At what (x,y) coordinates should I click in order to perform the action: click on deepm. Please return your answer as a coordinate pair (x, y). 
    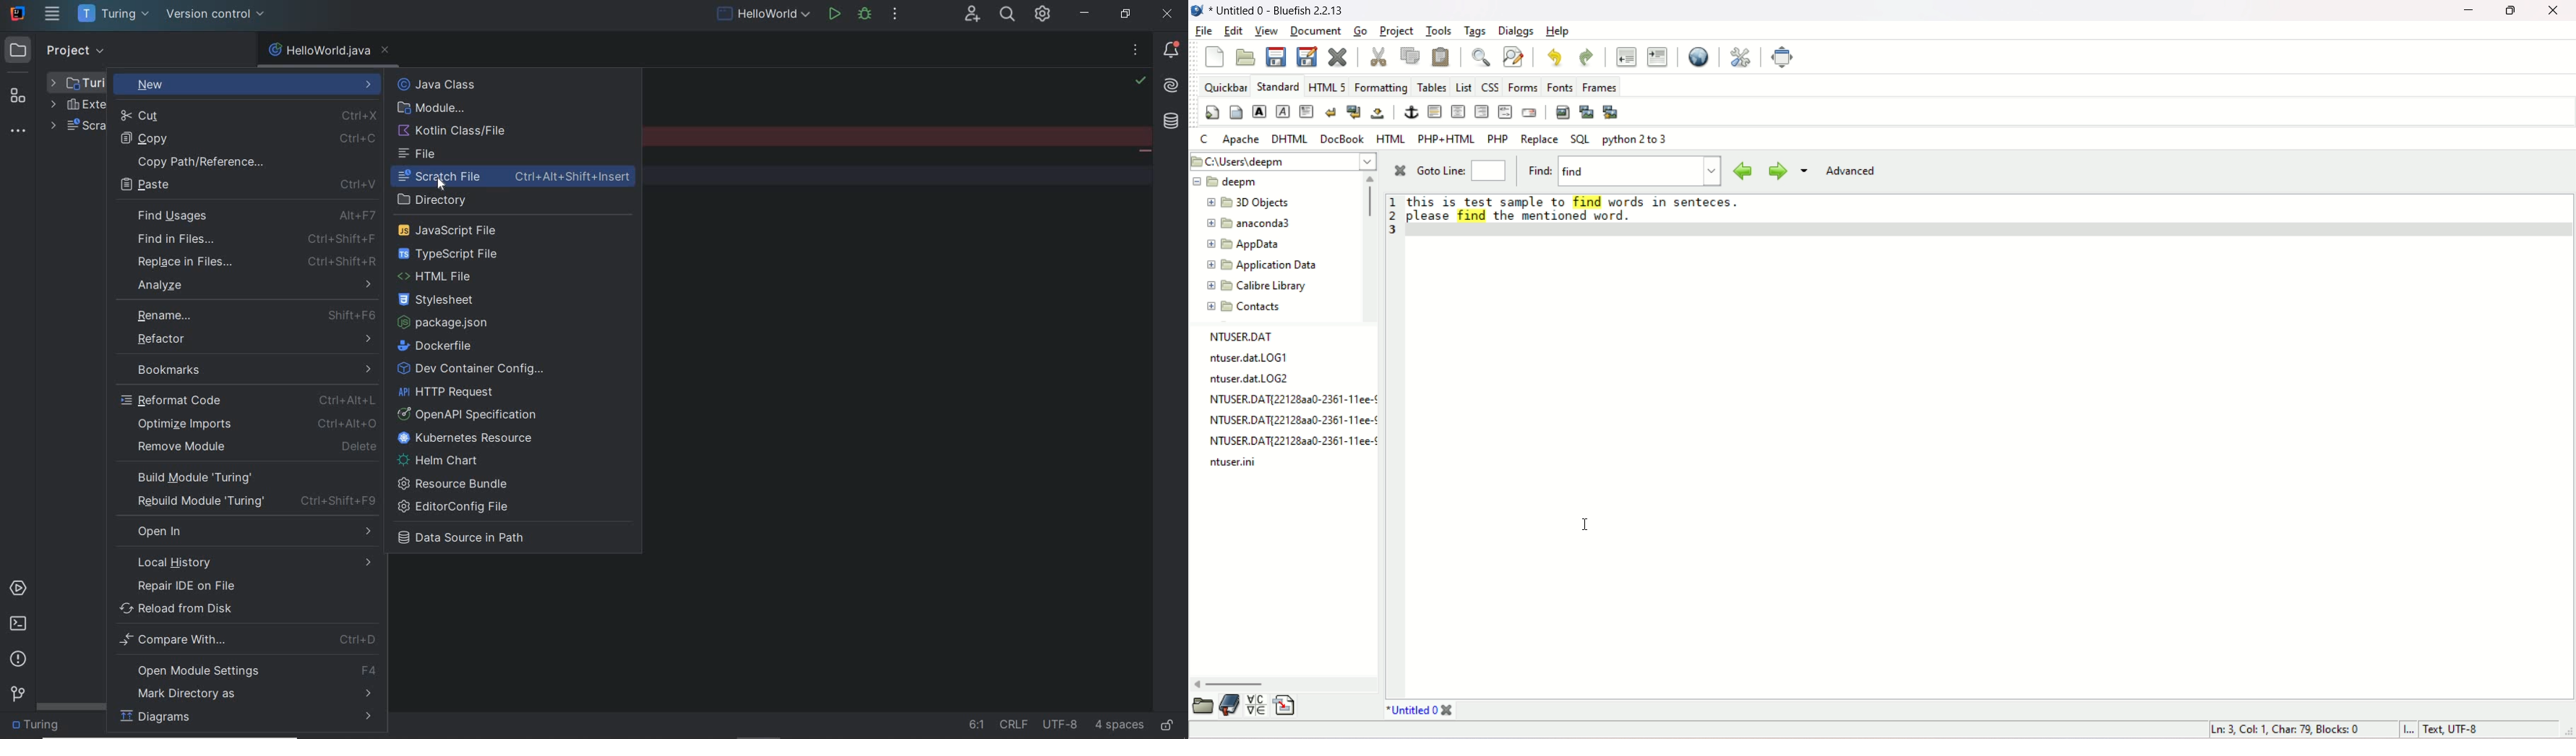
    Looking at the image, I should click on (1226, 181).